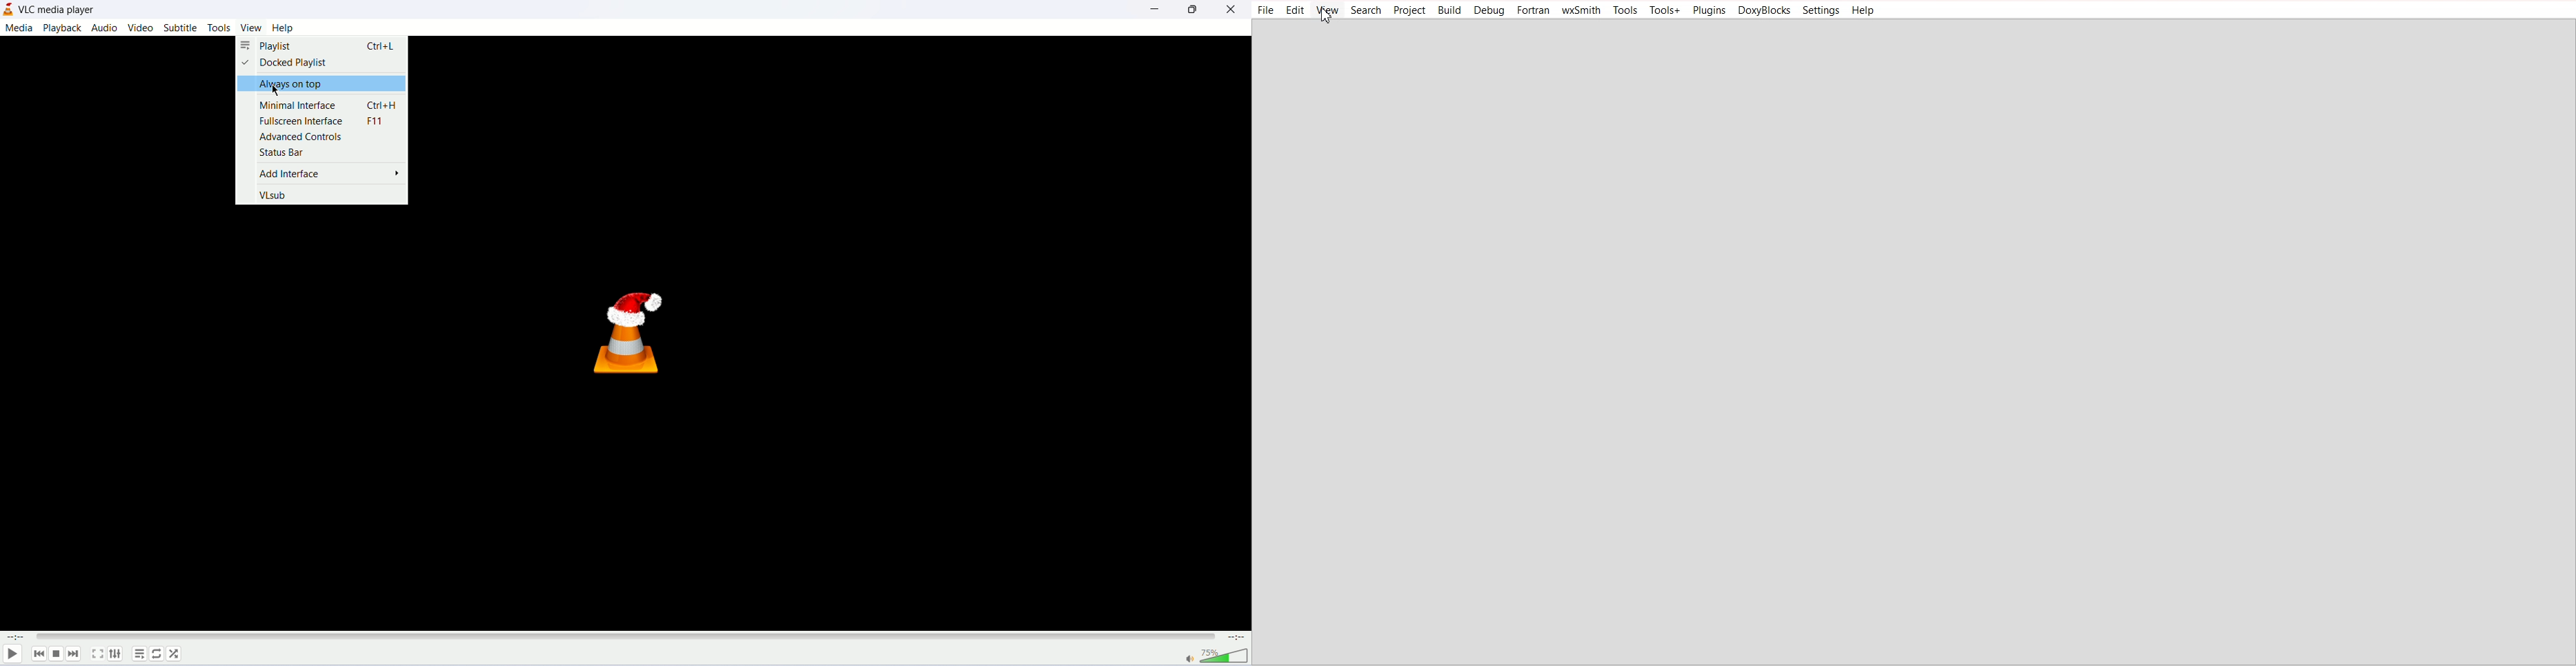 This screenshot has width=2576, height=672. Describe the element at coordinates (1624, 10) in the screenshot. I see `Tools` at that location.